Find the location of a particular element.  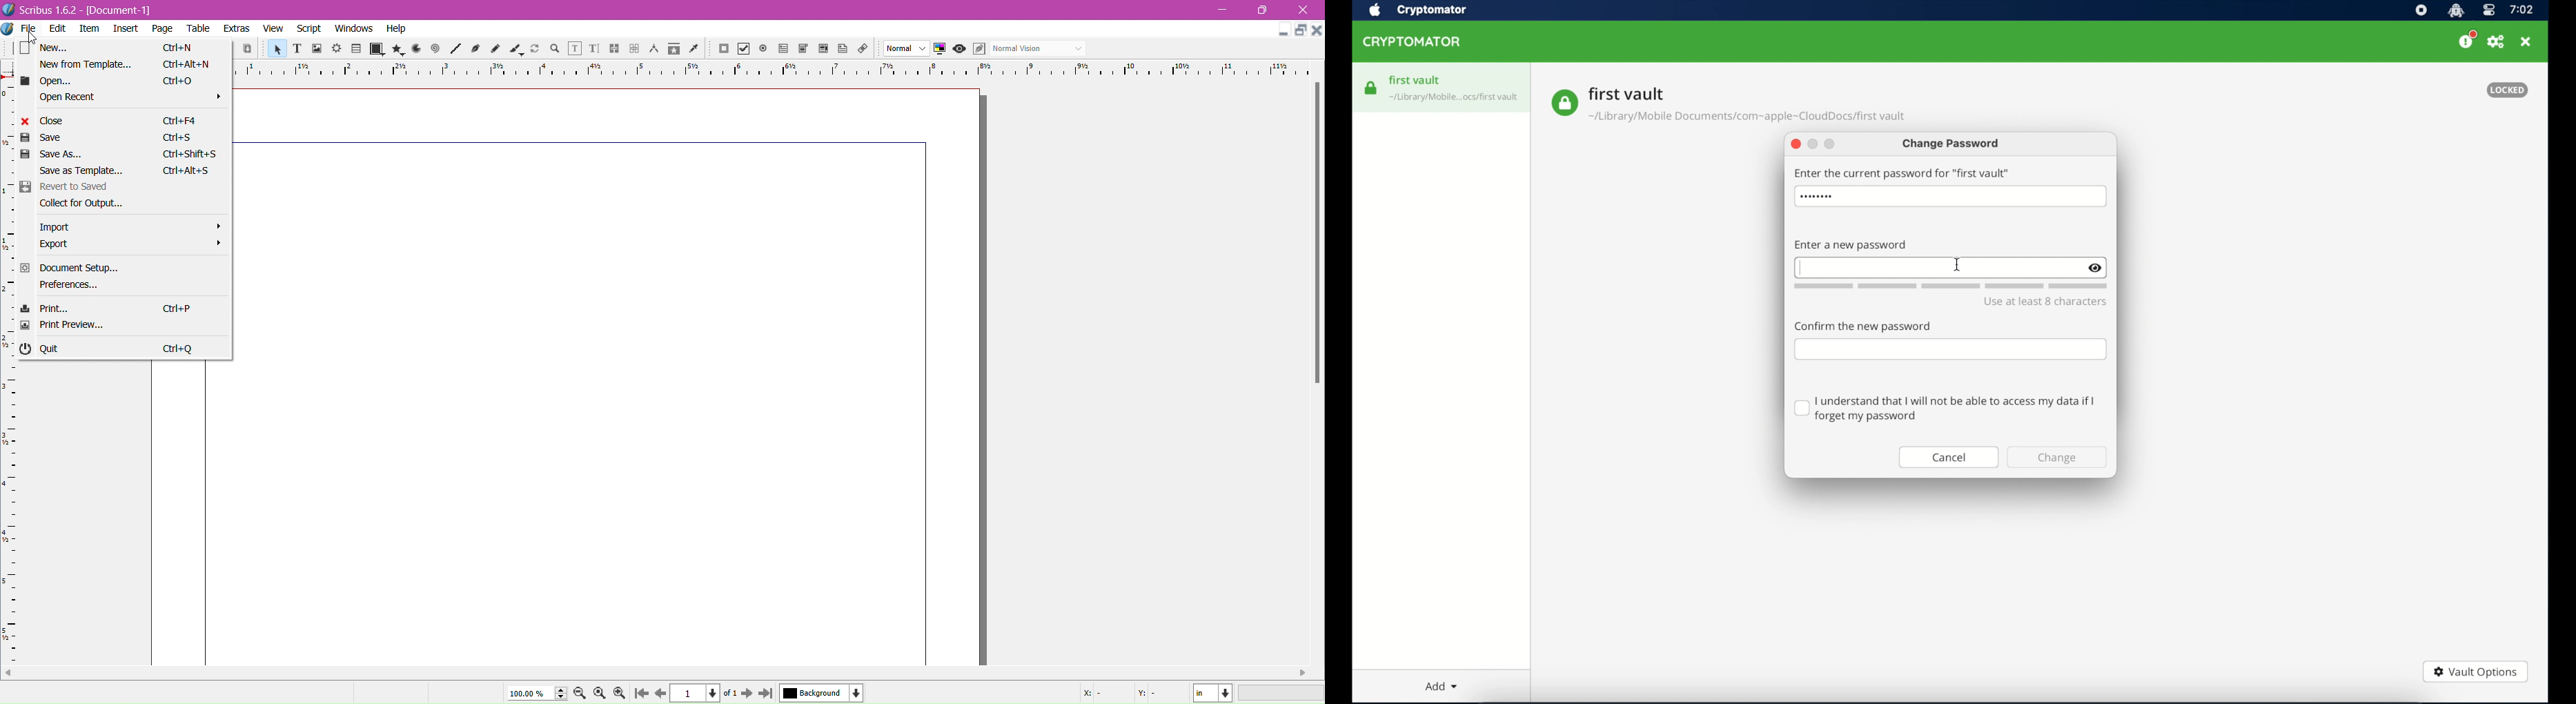

horizontal ruler is located at coordinates (780, 70).